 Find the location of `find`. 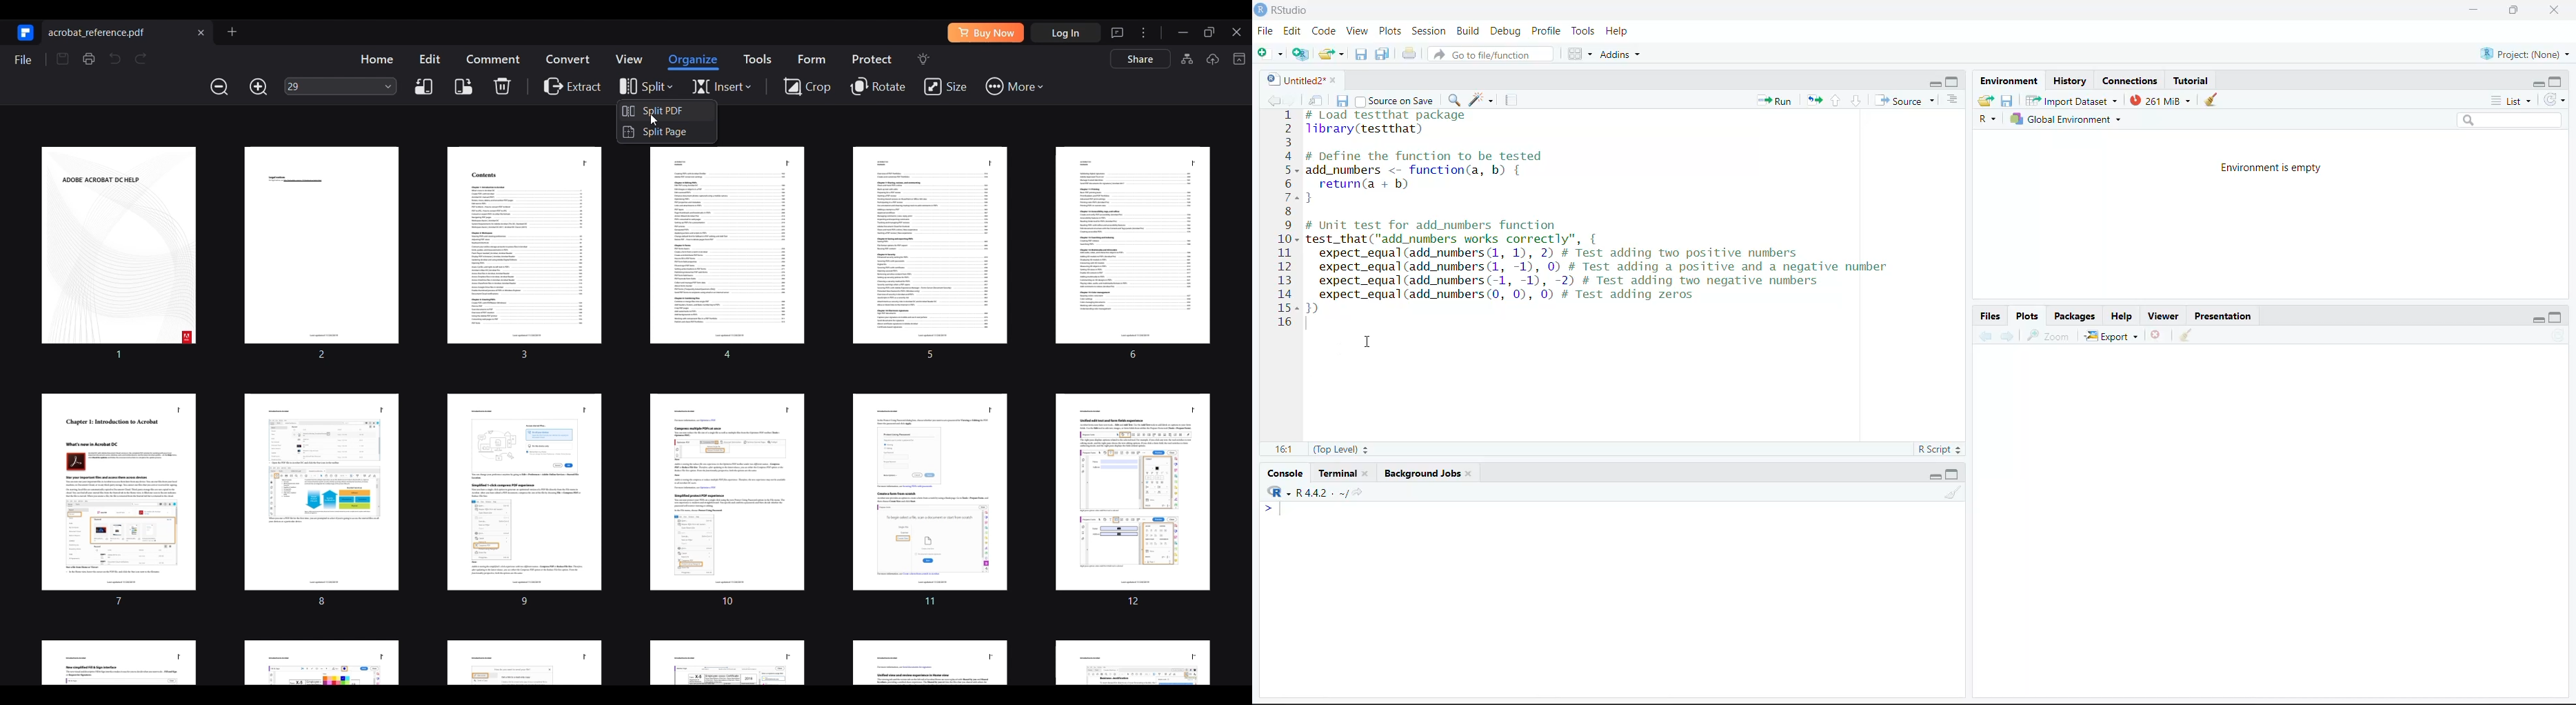

find is located at coordinates (1453, 99).